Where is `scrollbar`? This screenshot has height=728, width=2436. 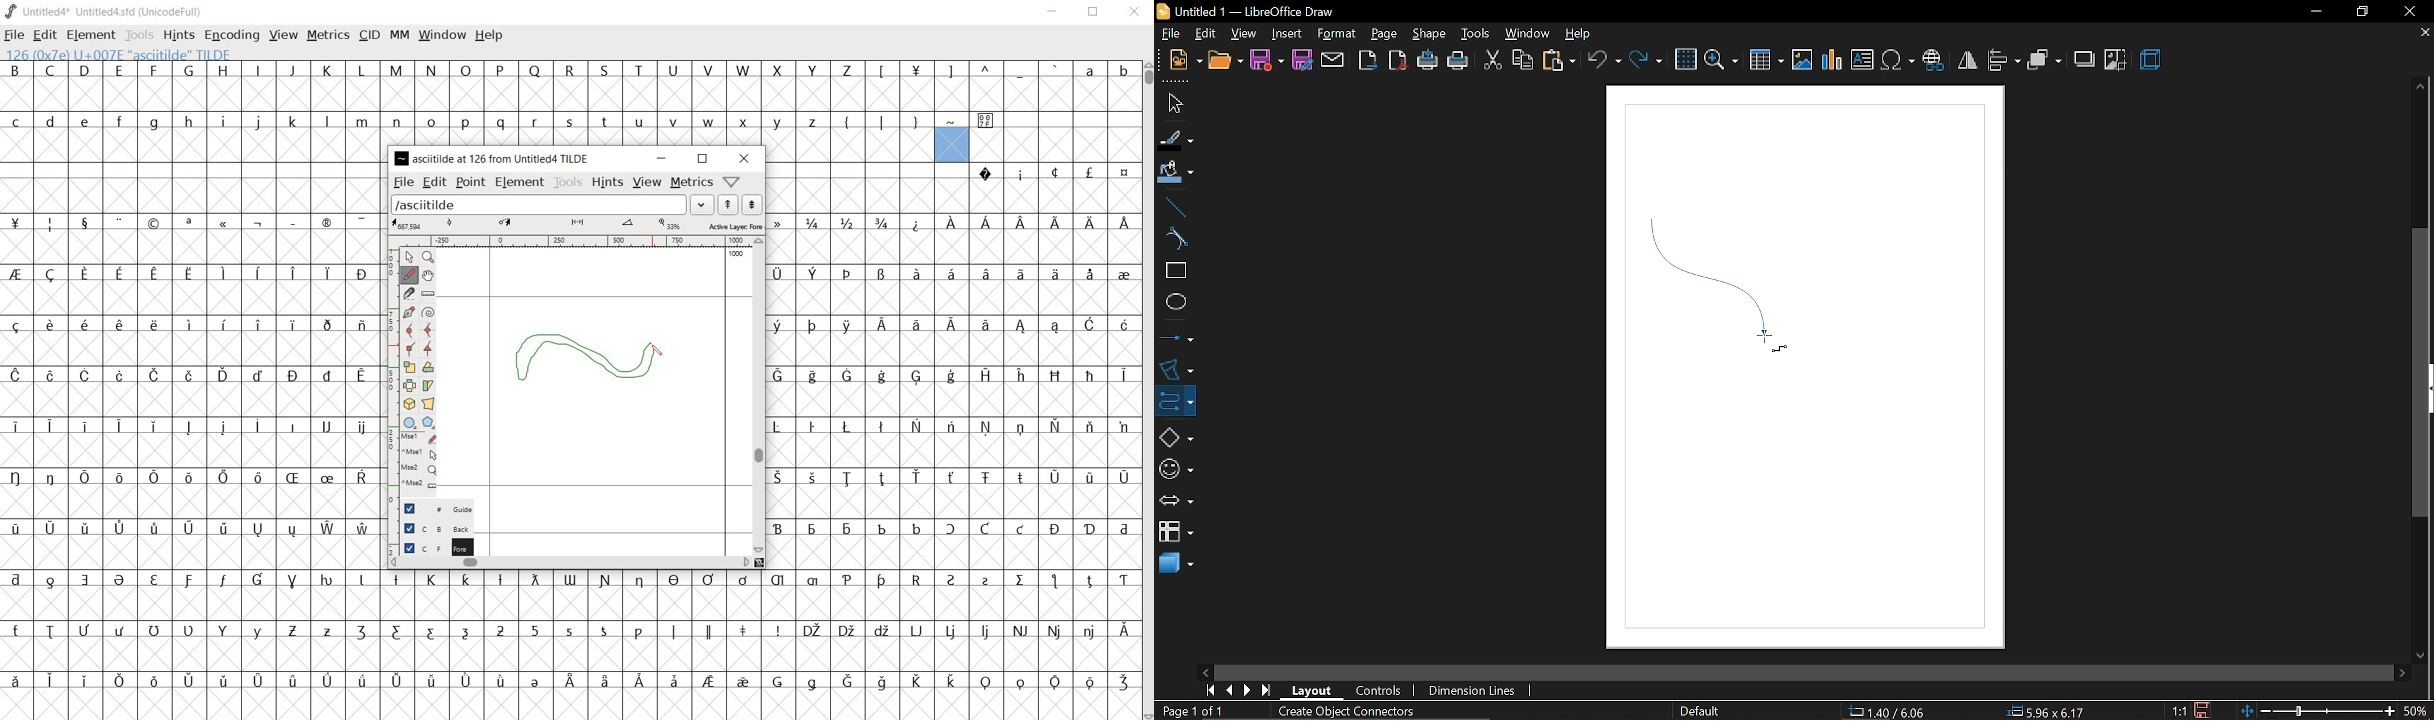 scrollbar is located at coordinates (760, 395).